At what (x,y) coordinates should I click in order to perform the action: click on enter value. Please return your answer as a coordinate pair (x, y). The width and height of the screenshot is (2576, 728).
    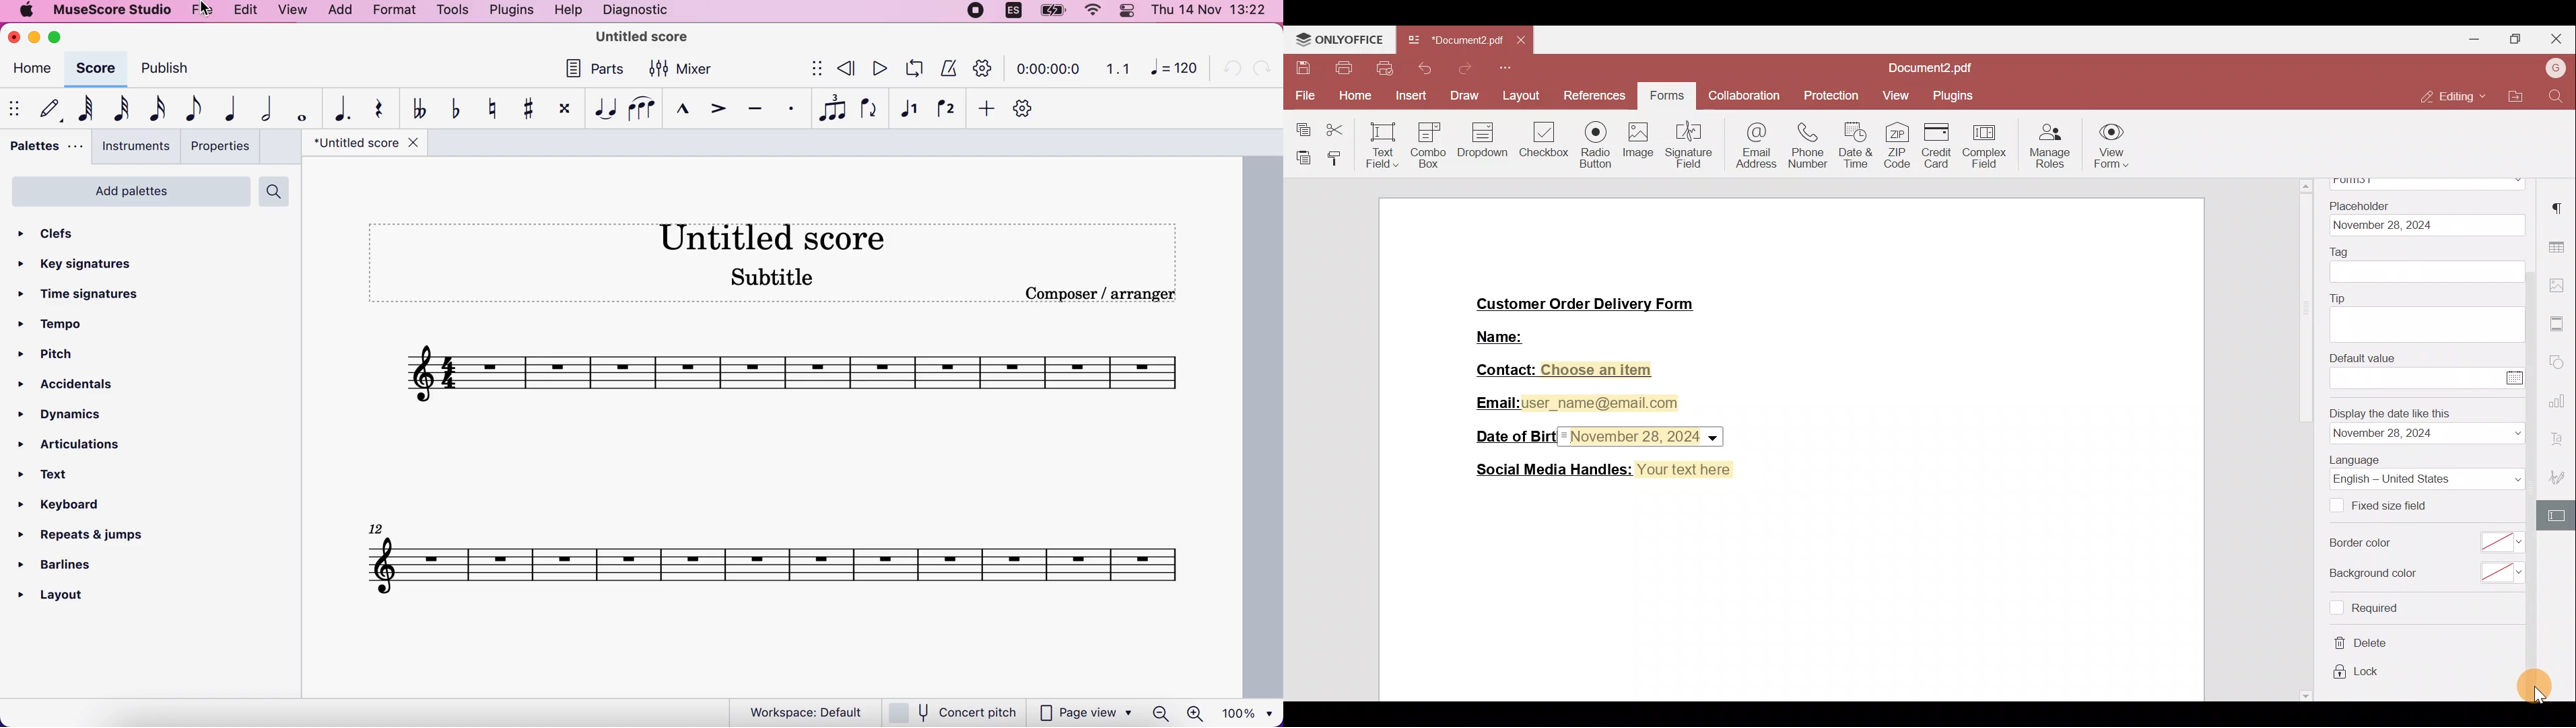
    Looking at the image, I should click on (2414, 378).